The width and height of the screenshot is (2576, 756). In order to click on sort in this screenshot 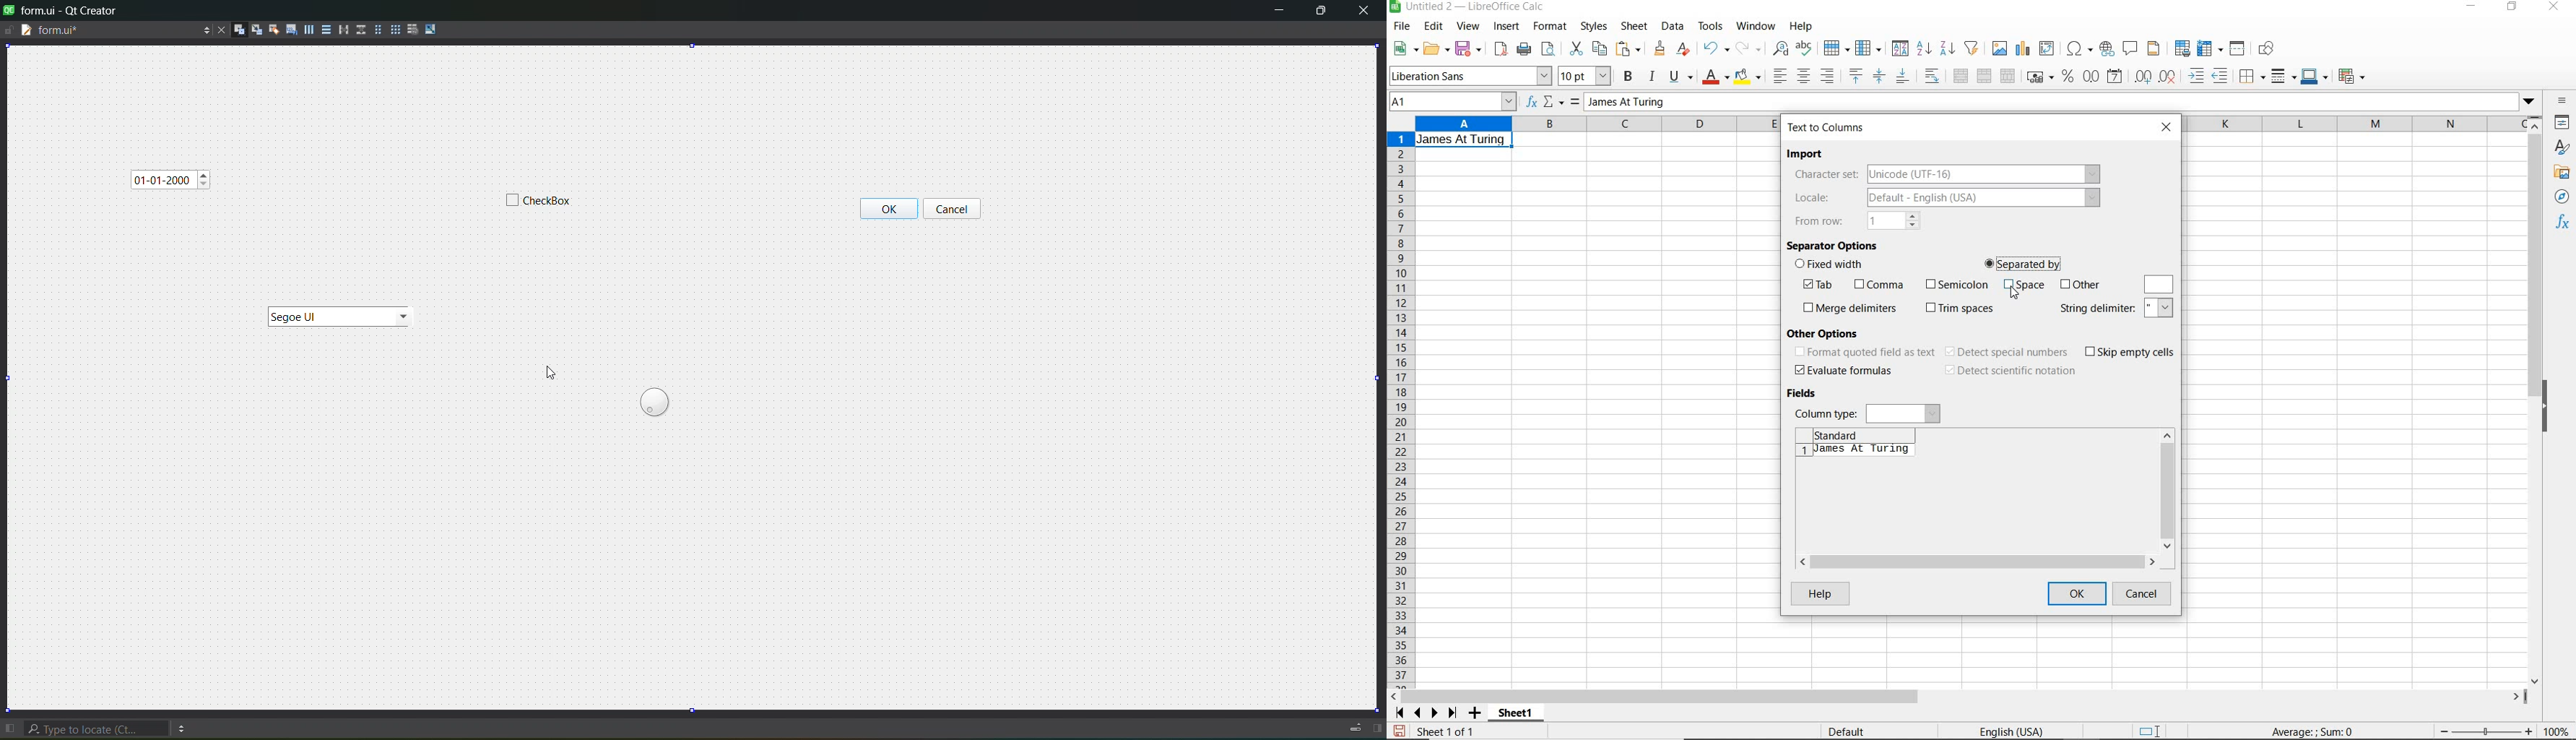, I will do `click(1899, 50)`.